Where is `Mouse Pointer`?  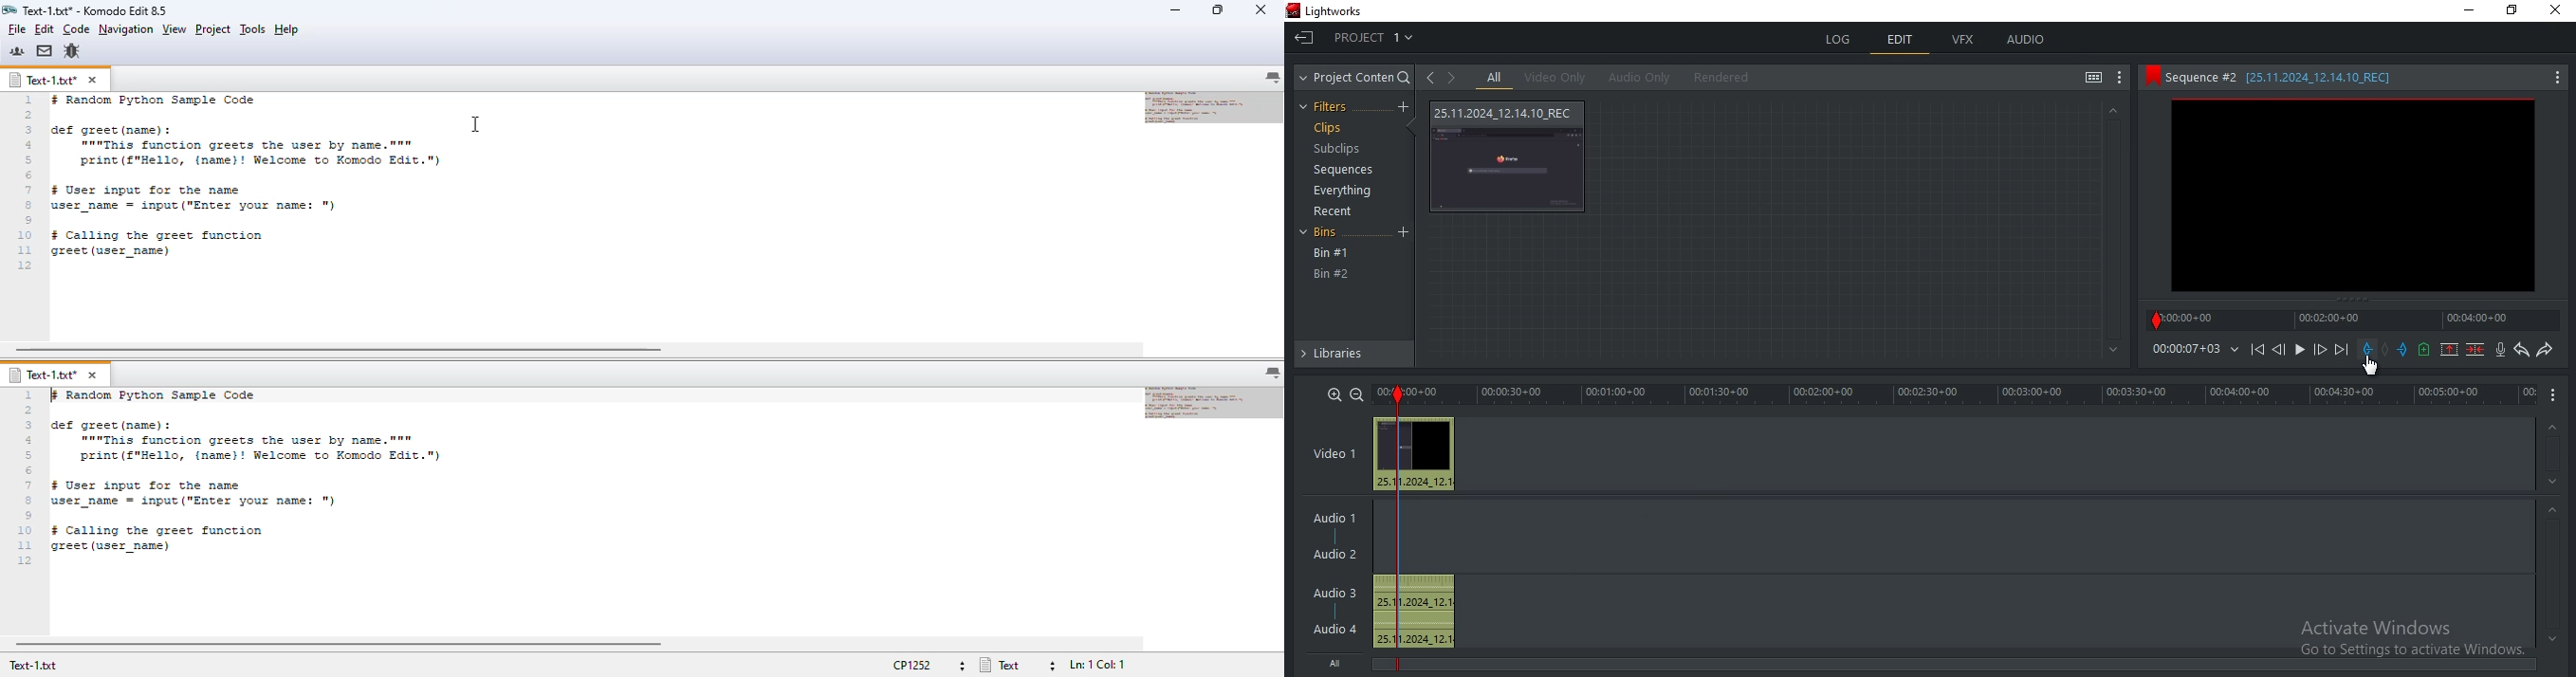 Mouse Pointer is located at coordinates (2370, 367).